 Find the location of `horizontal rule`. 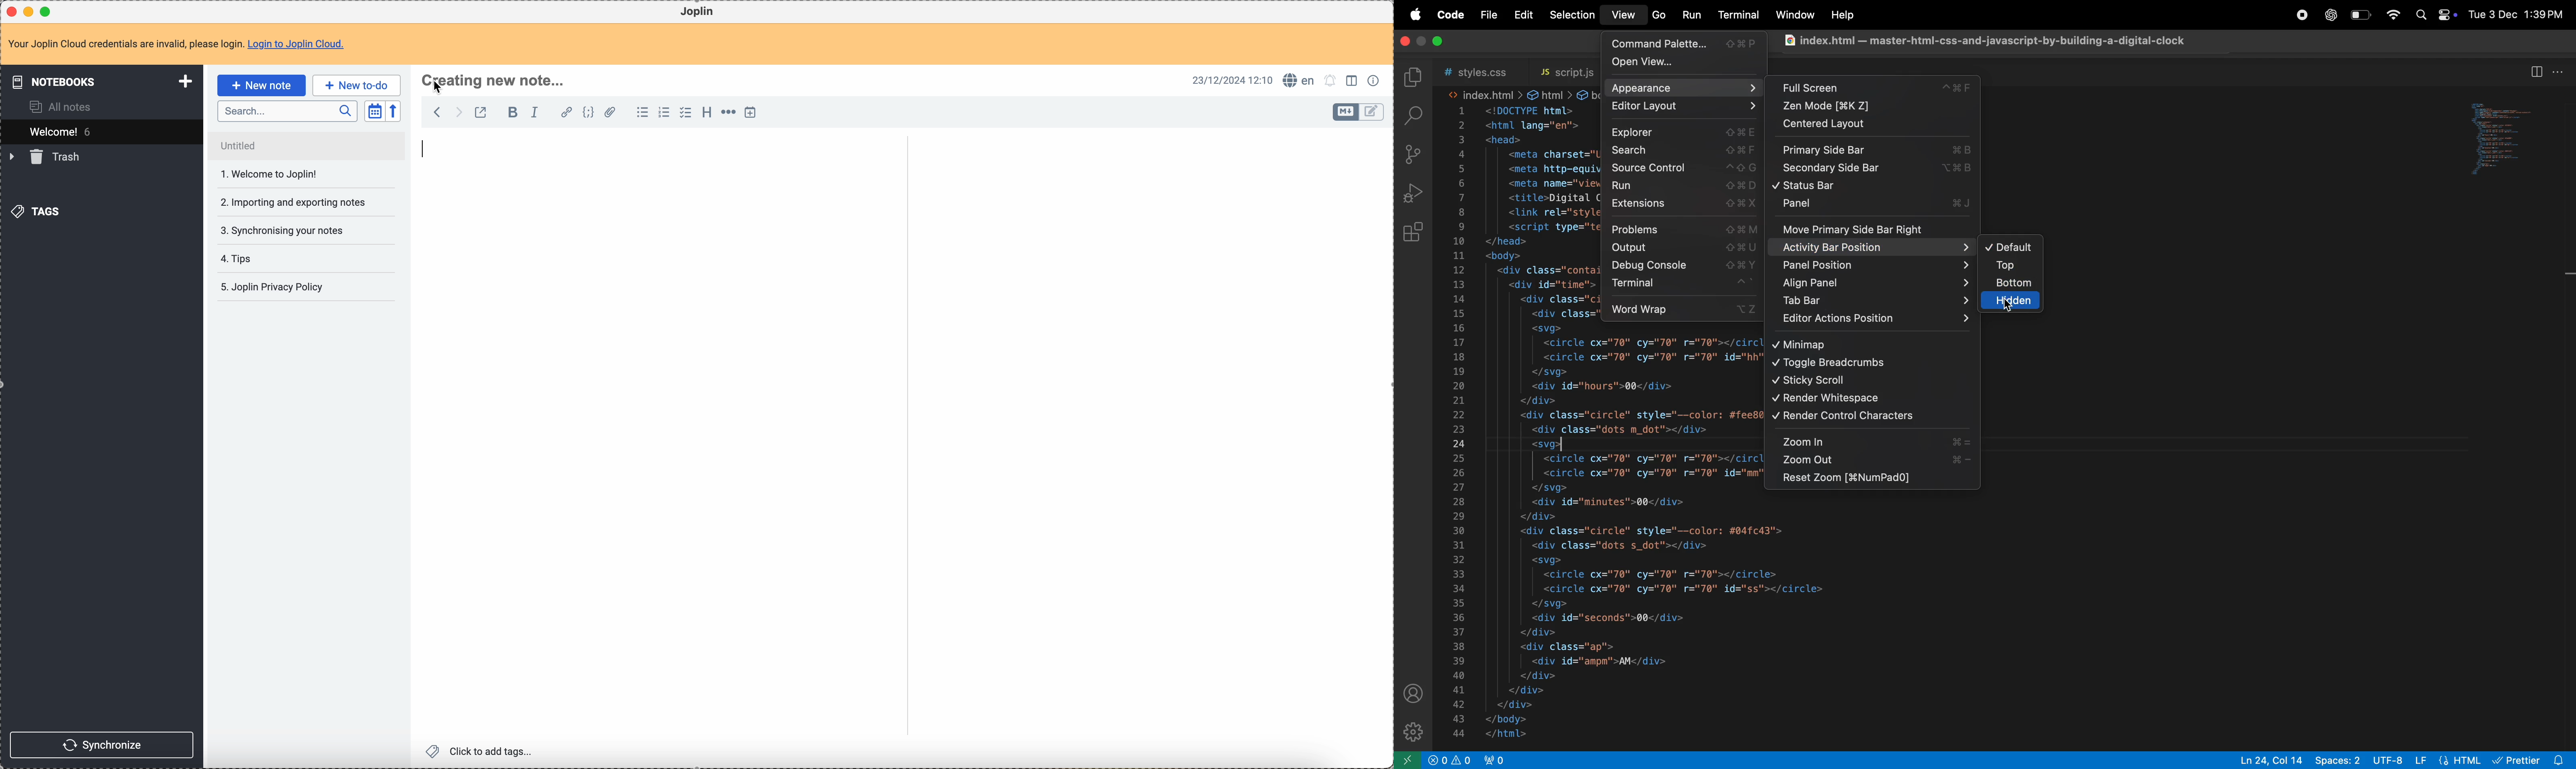

horizontal rule is located at coordinates (728, 114).